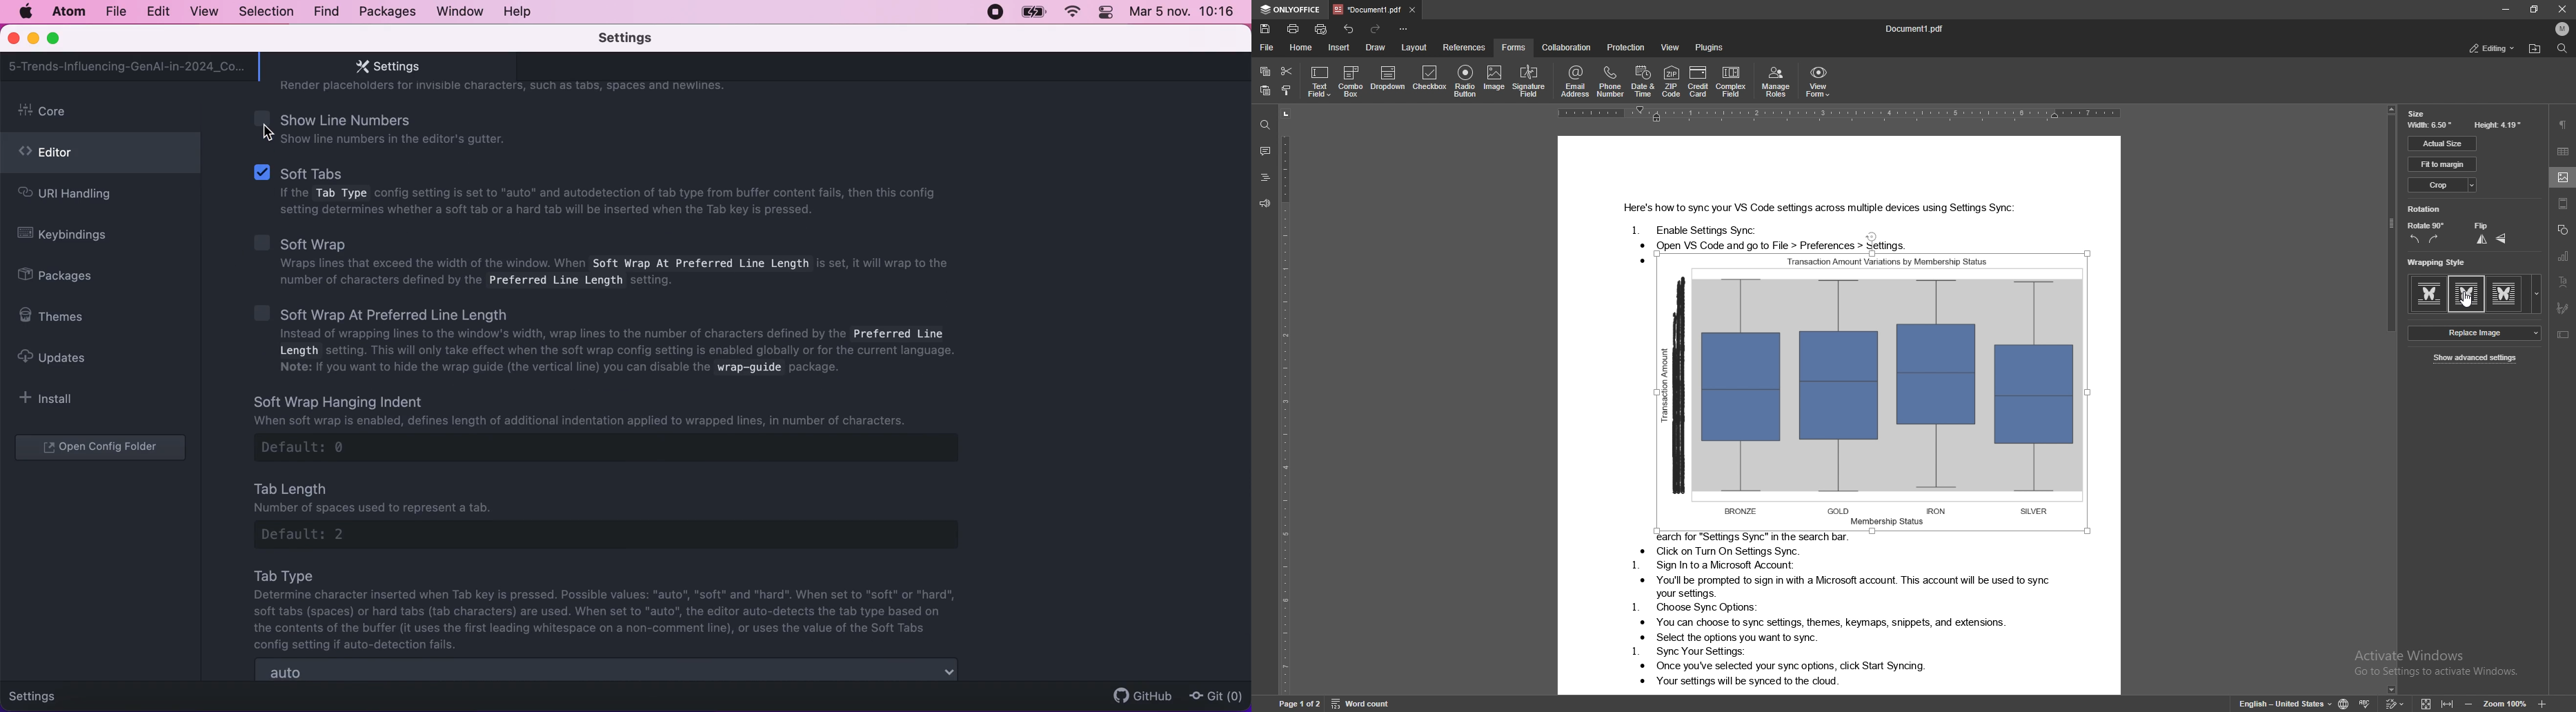 The height and width of the screenshot is (728, 2576). Describe the element at coordinates (610, 609) in the screenshot. I see `tab type` at that location.